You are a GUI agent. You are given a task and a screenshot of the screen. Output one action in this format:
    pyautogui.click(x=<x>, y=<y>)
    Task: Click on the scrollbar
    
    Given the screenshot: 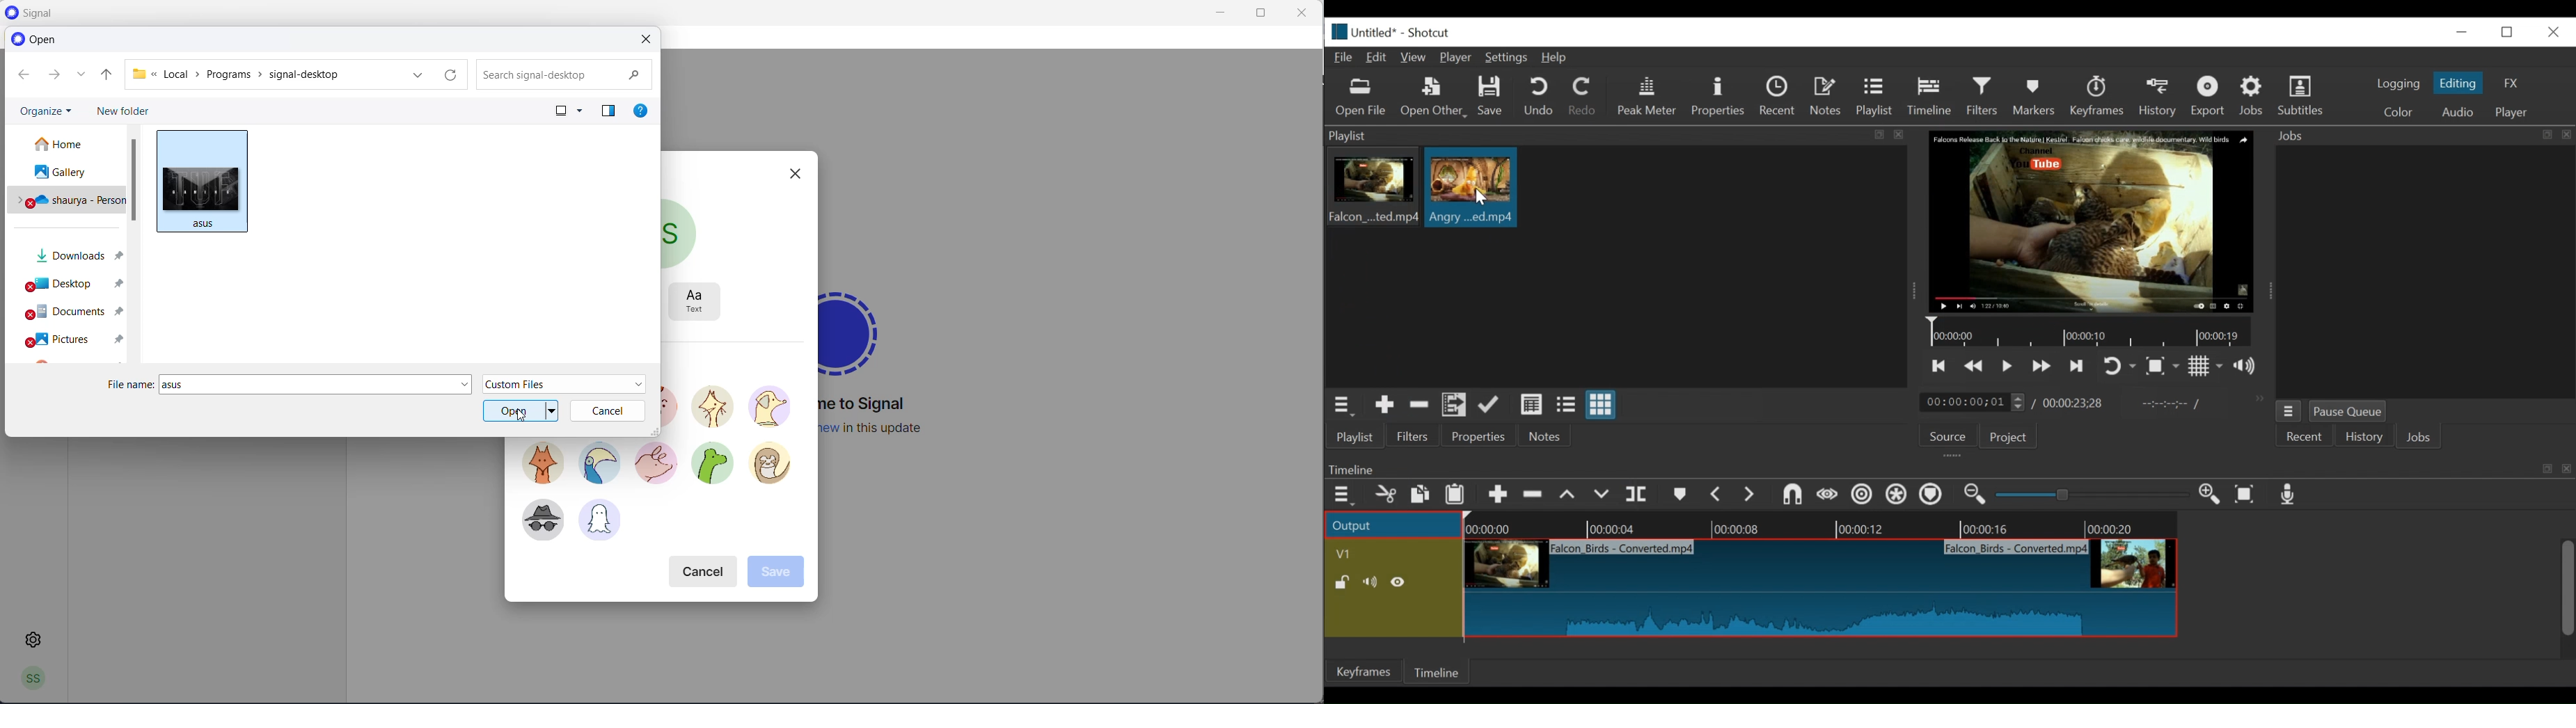 What is the action you would take?
    pyautogui.click(x=137, y=182)
    